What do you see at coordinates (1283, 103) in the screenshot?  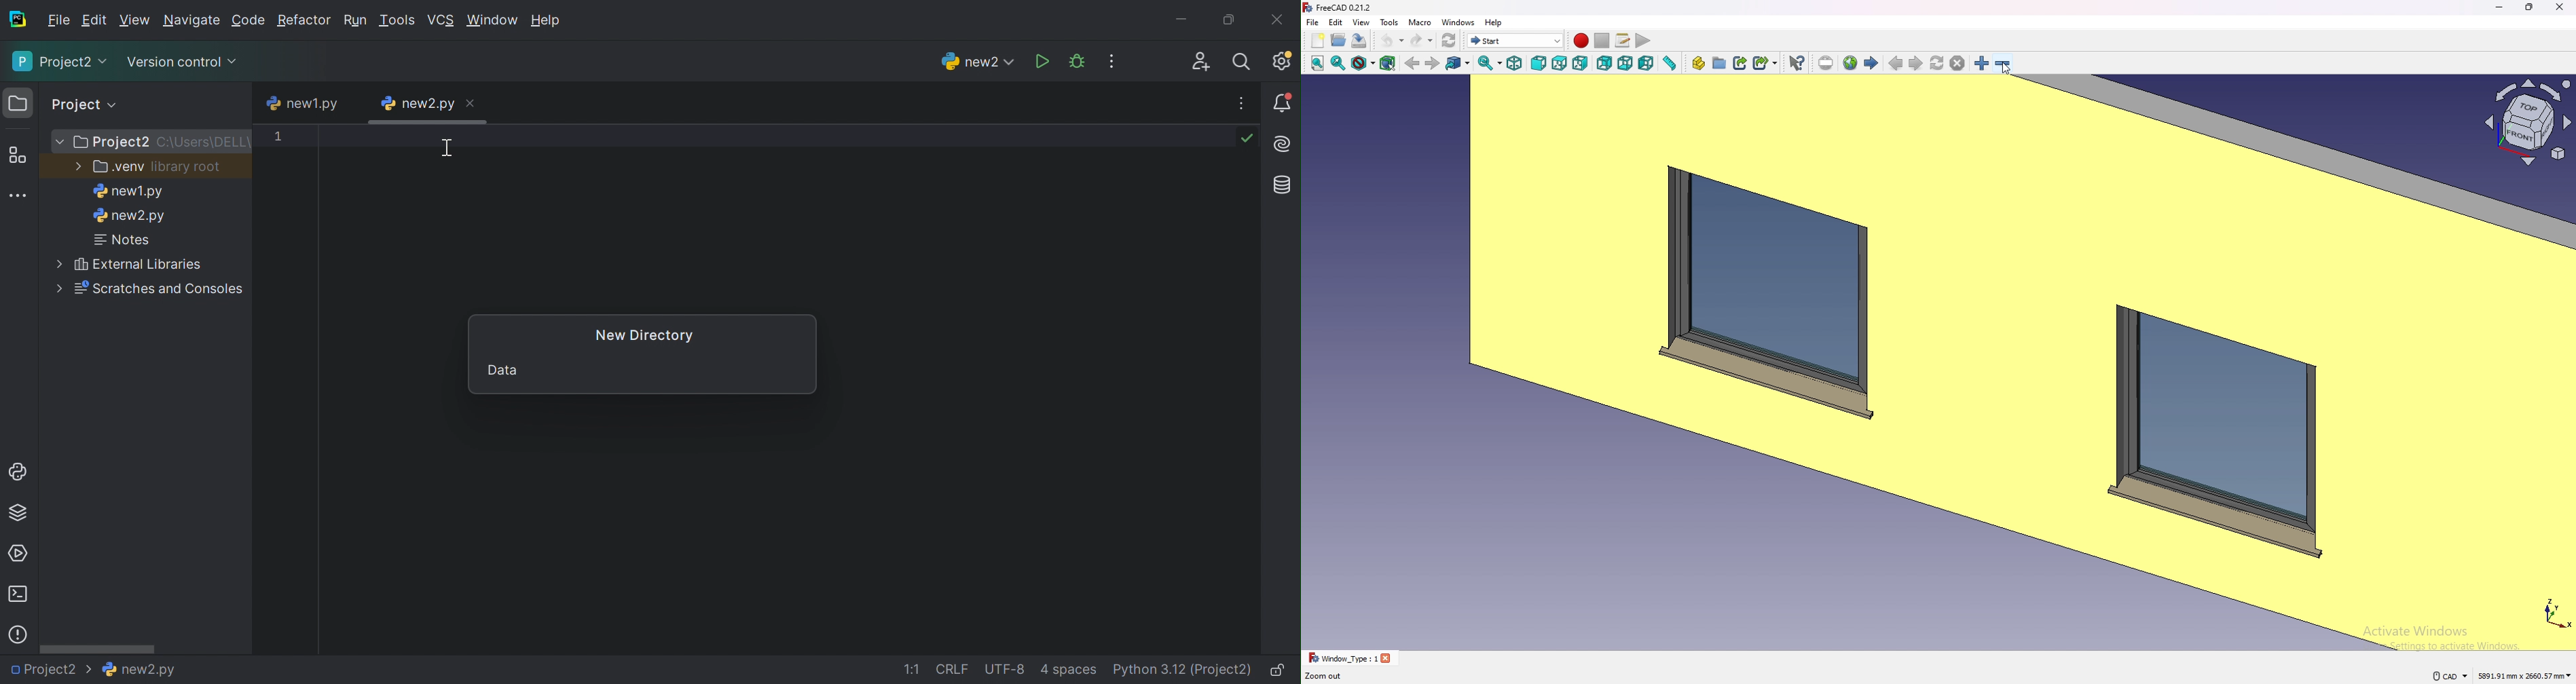 I see `Notifications` at bounding box center [1283, 103].